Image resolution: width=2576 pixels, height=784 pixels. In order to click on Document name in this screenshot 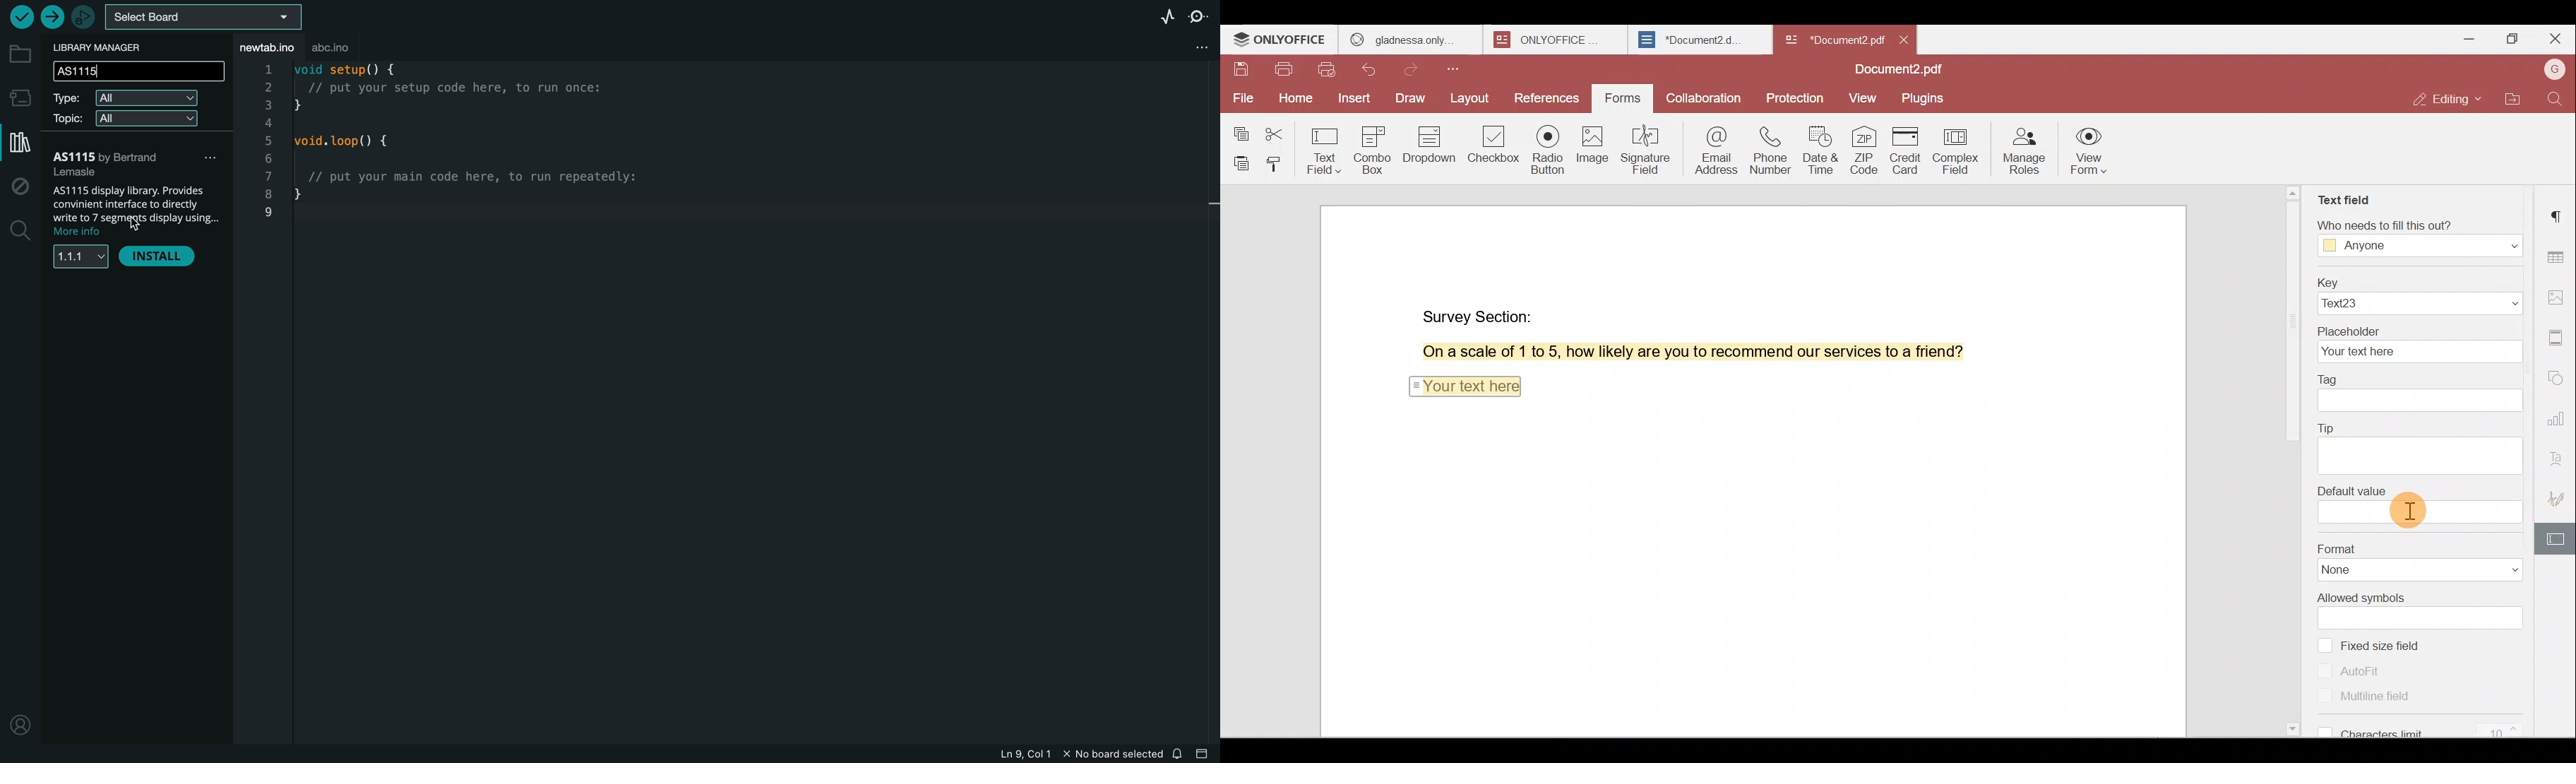, I will do `click(1903, 71)`.